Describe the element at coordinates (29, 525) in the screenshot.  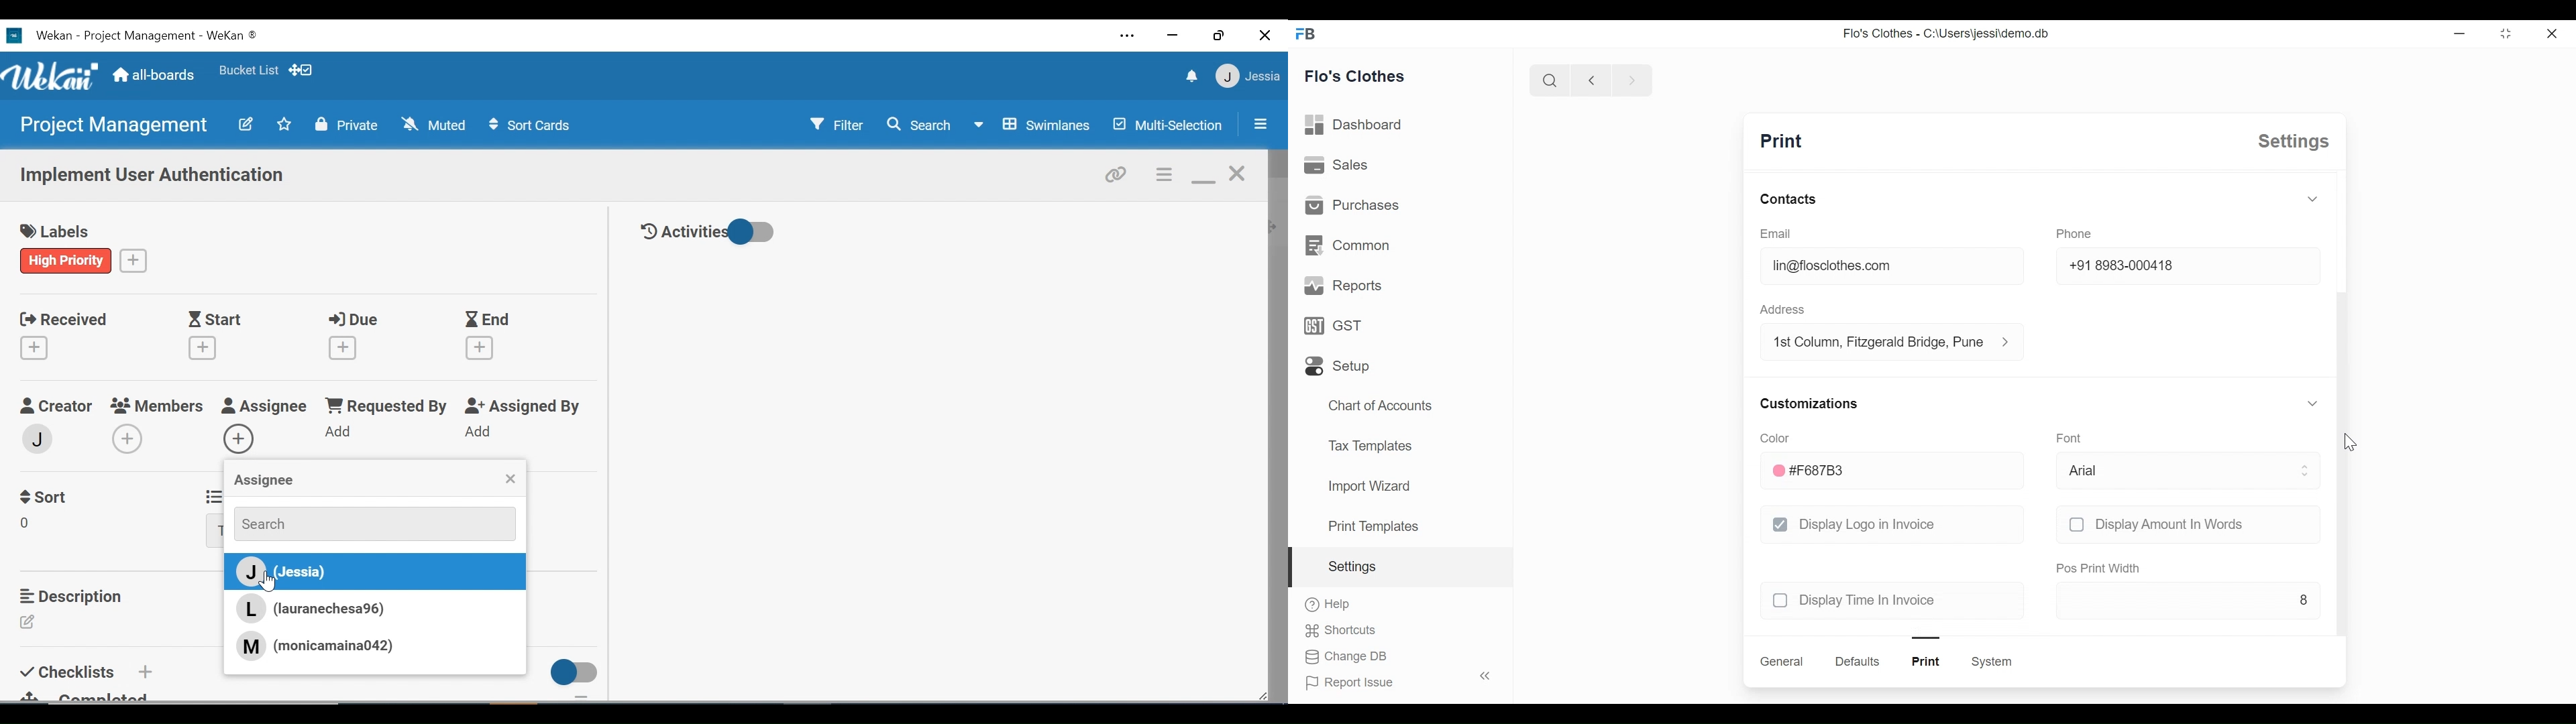
I see `Field` at that location.